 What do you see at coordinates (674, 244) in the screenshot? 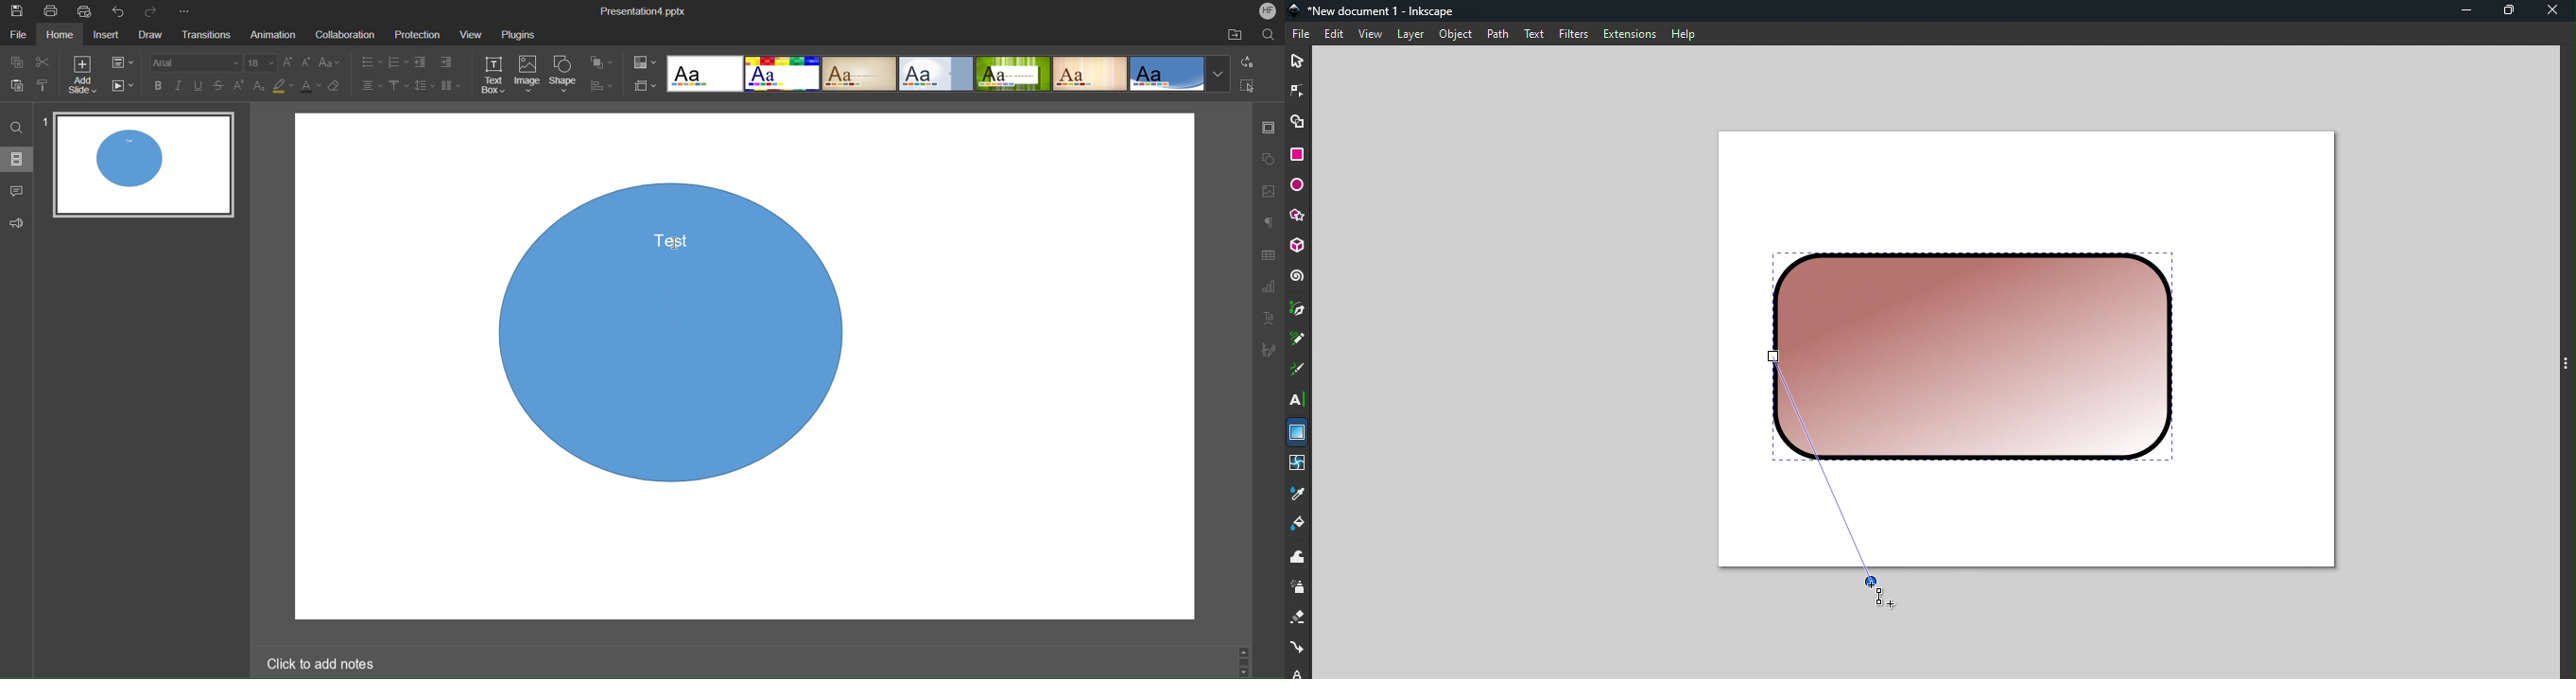
I see `cursor` at bounding box center [674, 244].